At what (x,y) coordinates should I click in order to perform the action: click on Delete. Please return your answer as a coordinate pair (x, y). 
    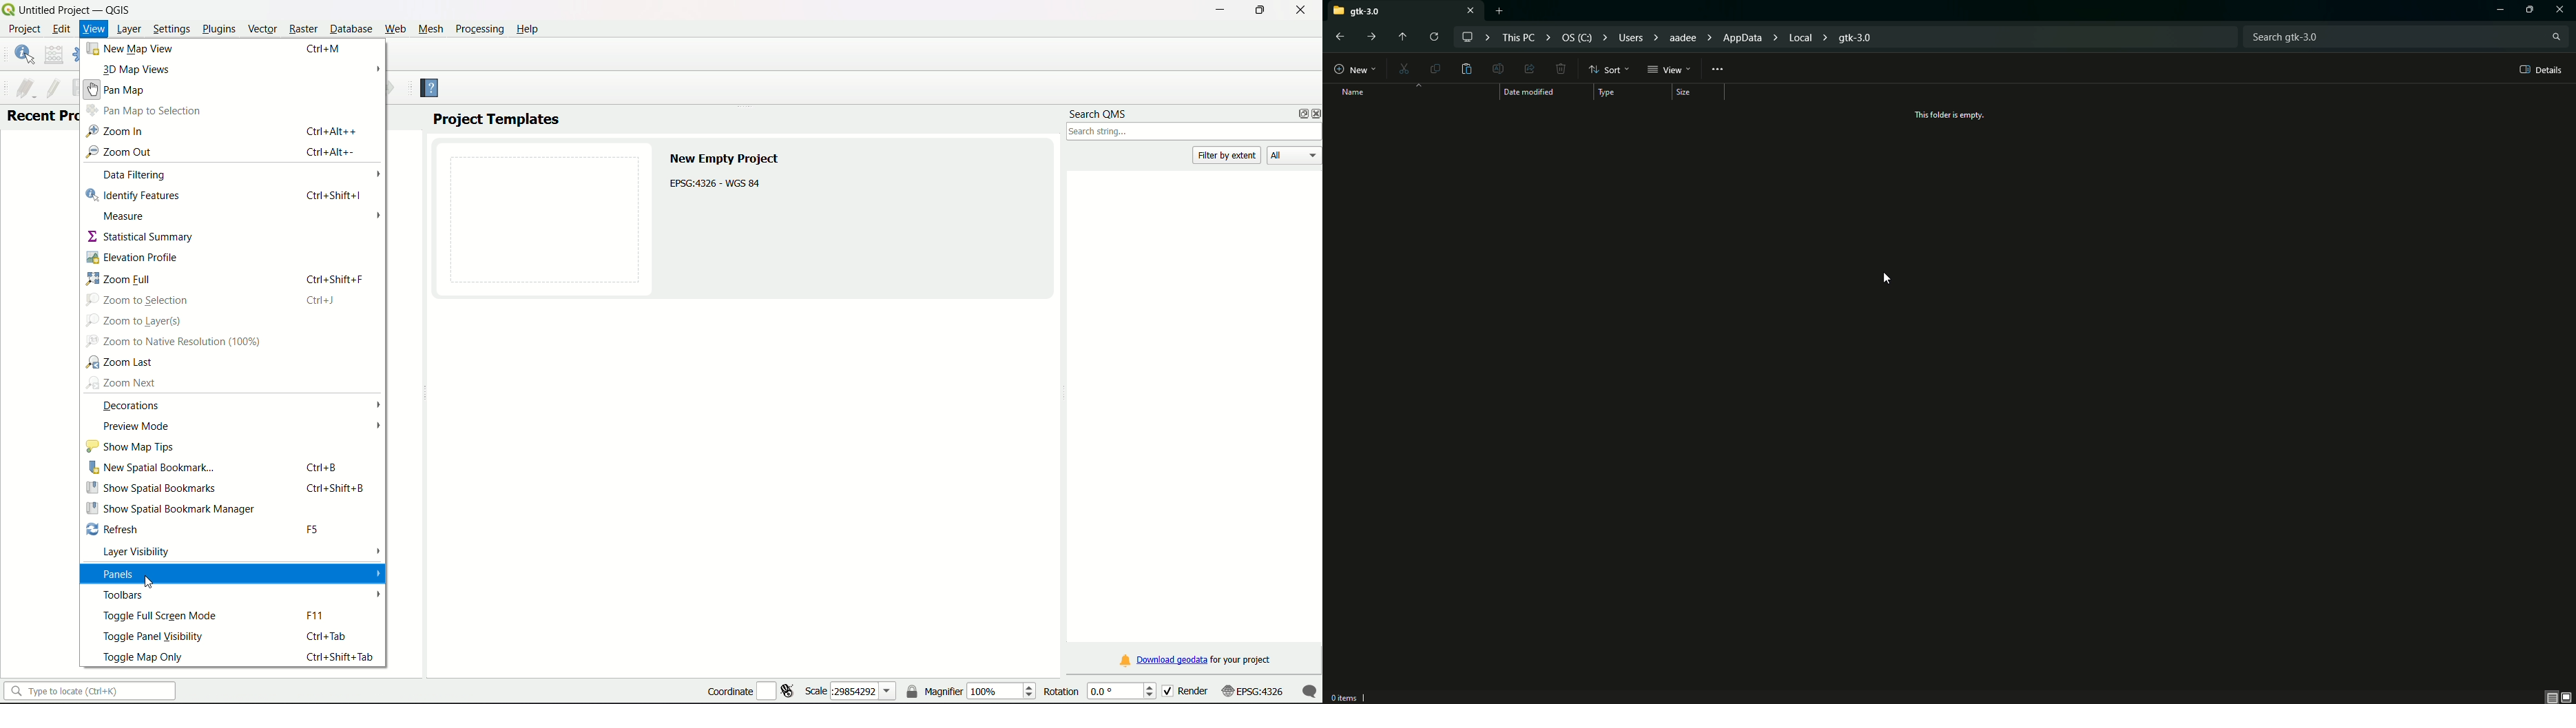
    Looking at the image, I should click on (1561, 70).